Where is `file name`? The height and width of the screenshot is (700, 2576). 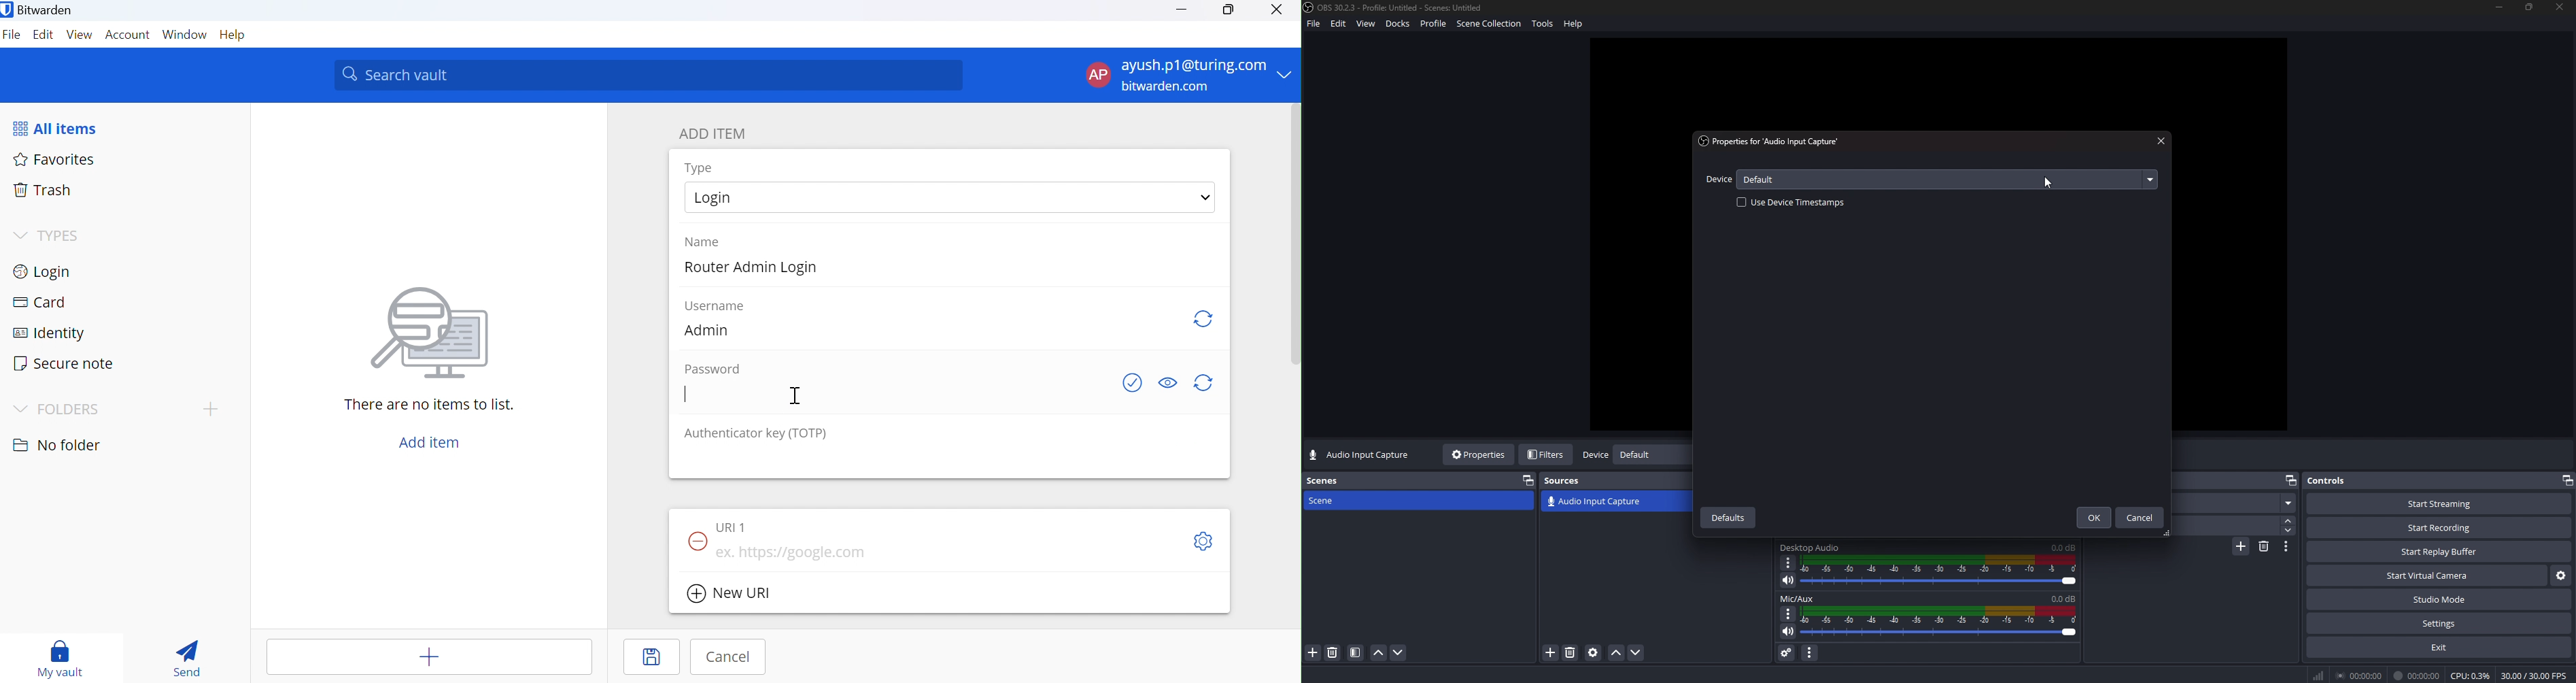 file name is located at coordinates (1395, 7).